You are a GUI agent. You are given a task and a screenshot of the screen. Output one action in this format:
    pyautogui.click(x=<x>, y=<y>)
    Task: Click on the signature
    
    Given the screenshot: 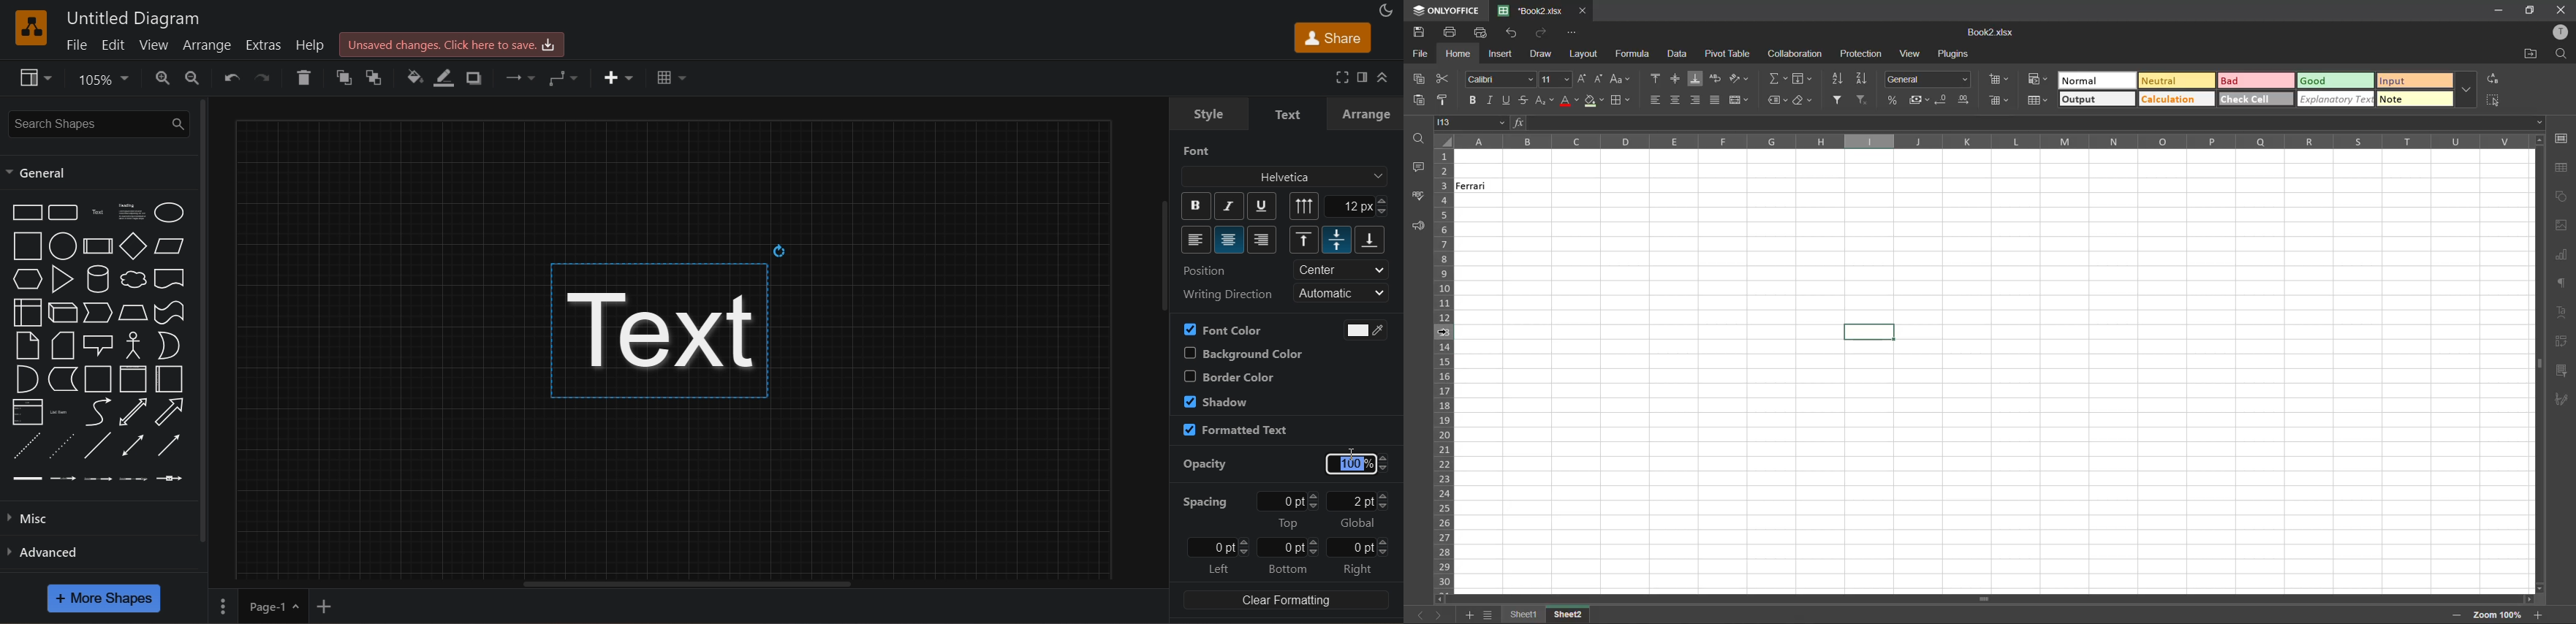 What is the action you would take?
    pyautogui.click(x=2565, y=399)
    